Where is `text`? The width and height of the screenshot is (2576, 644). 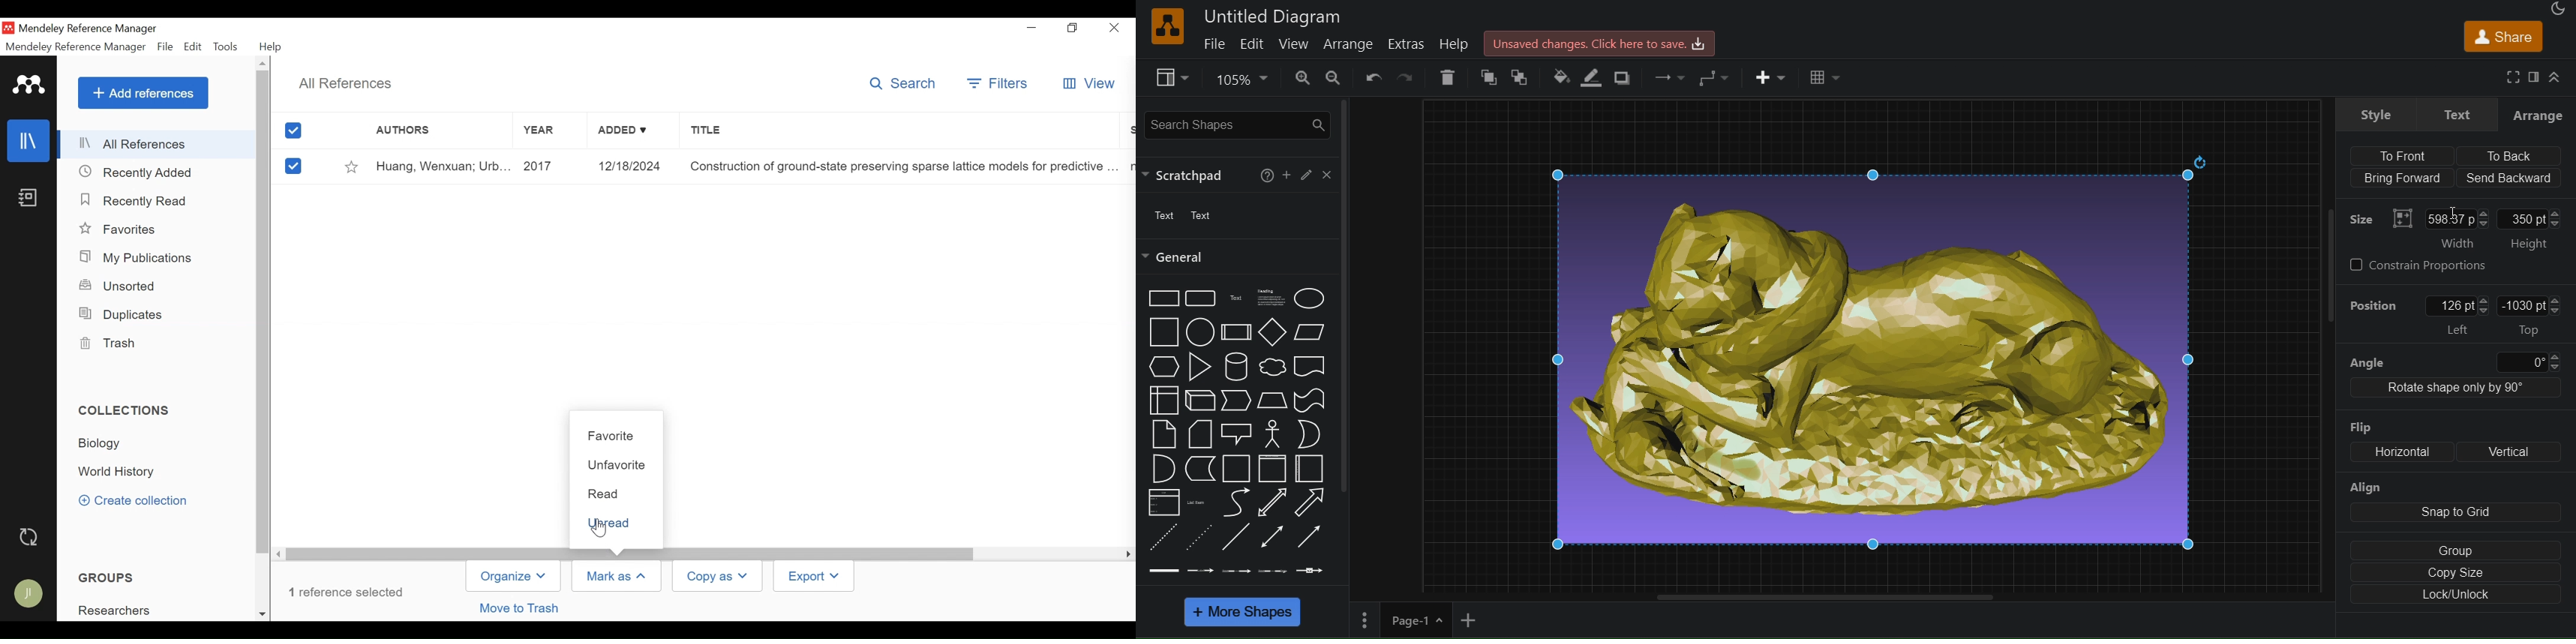
text is located at coordinates (1160, 217).